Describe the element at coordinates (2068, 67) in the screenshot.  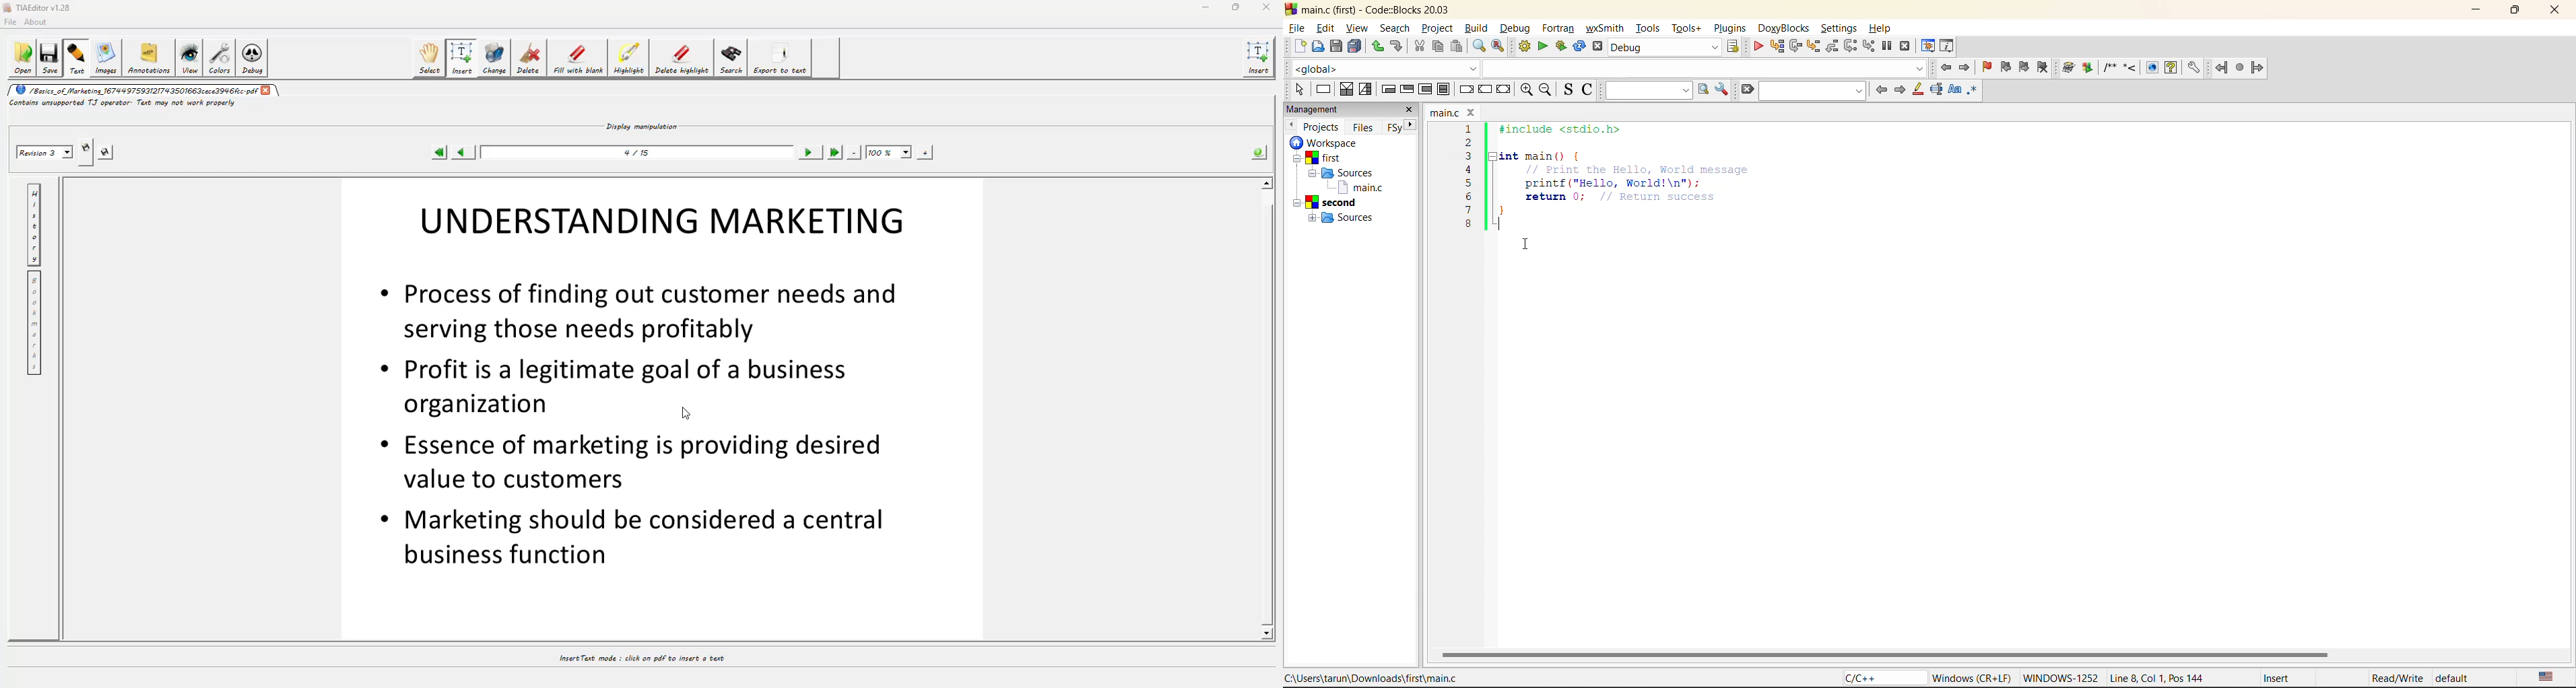
I see `run doxy wizard` at that location.